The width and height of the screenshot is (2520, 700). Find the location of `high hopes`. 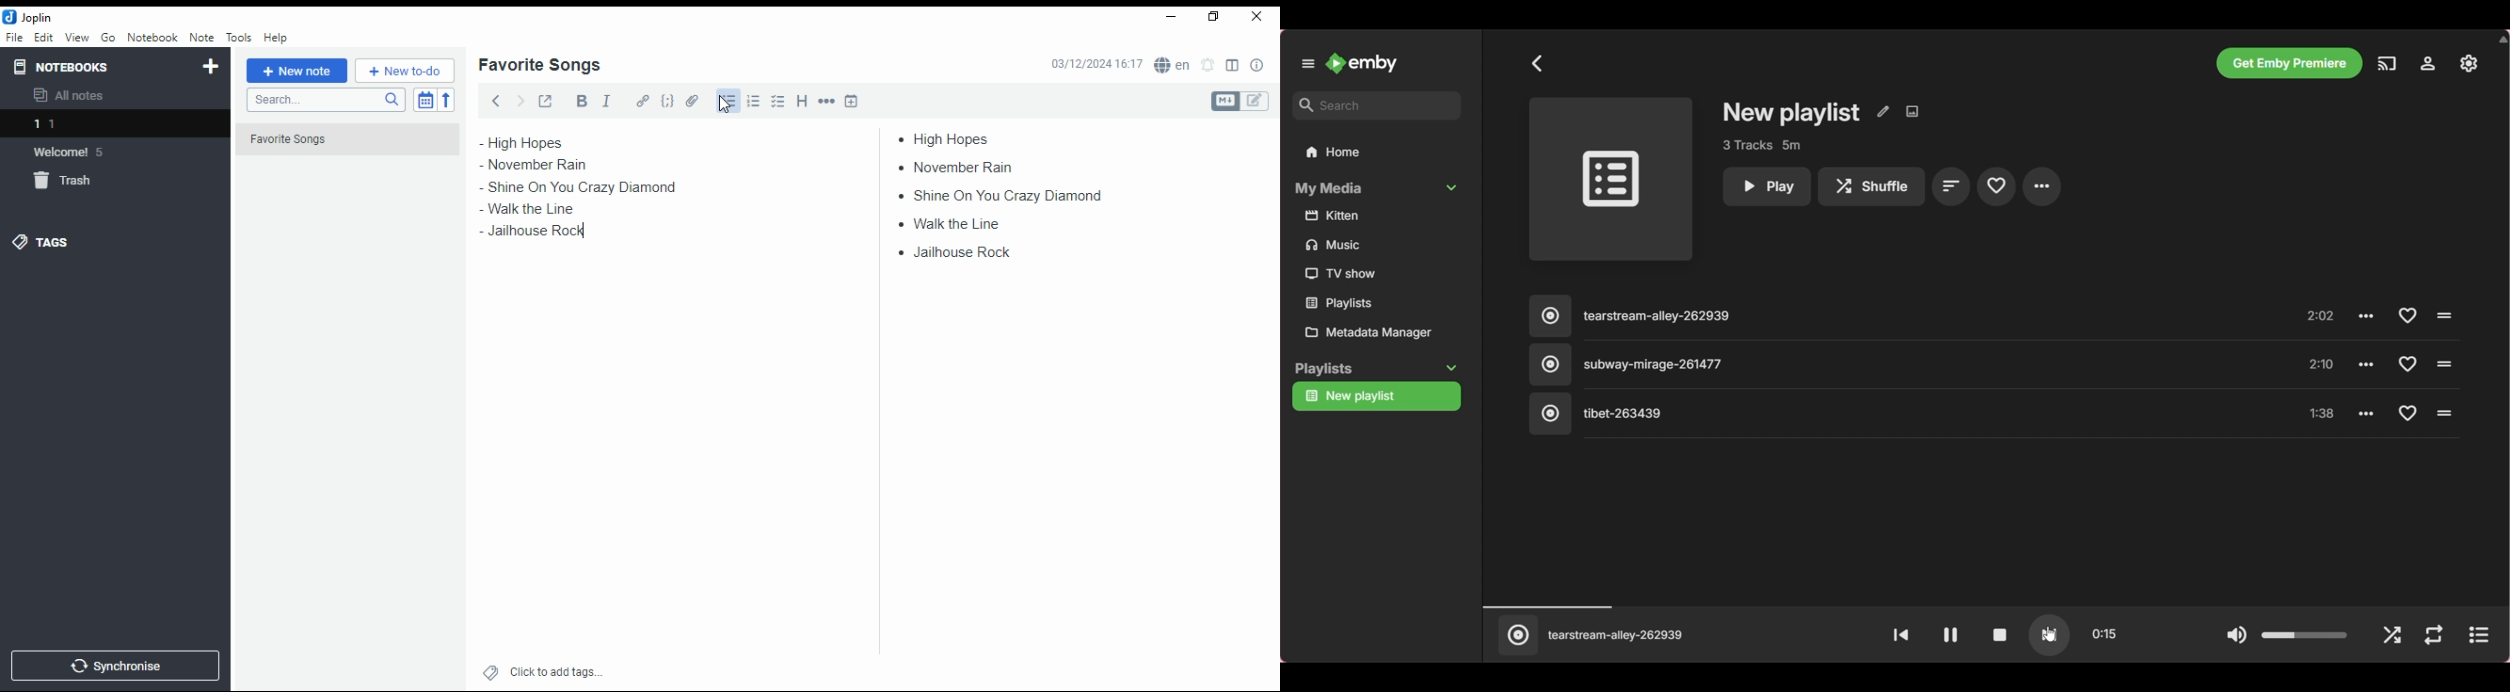

high hopes is located at coordinates (547, 143).